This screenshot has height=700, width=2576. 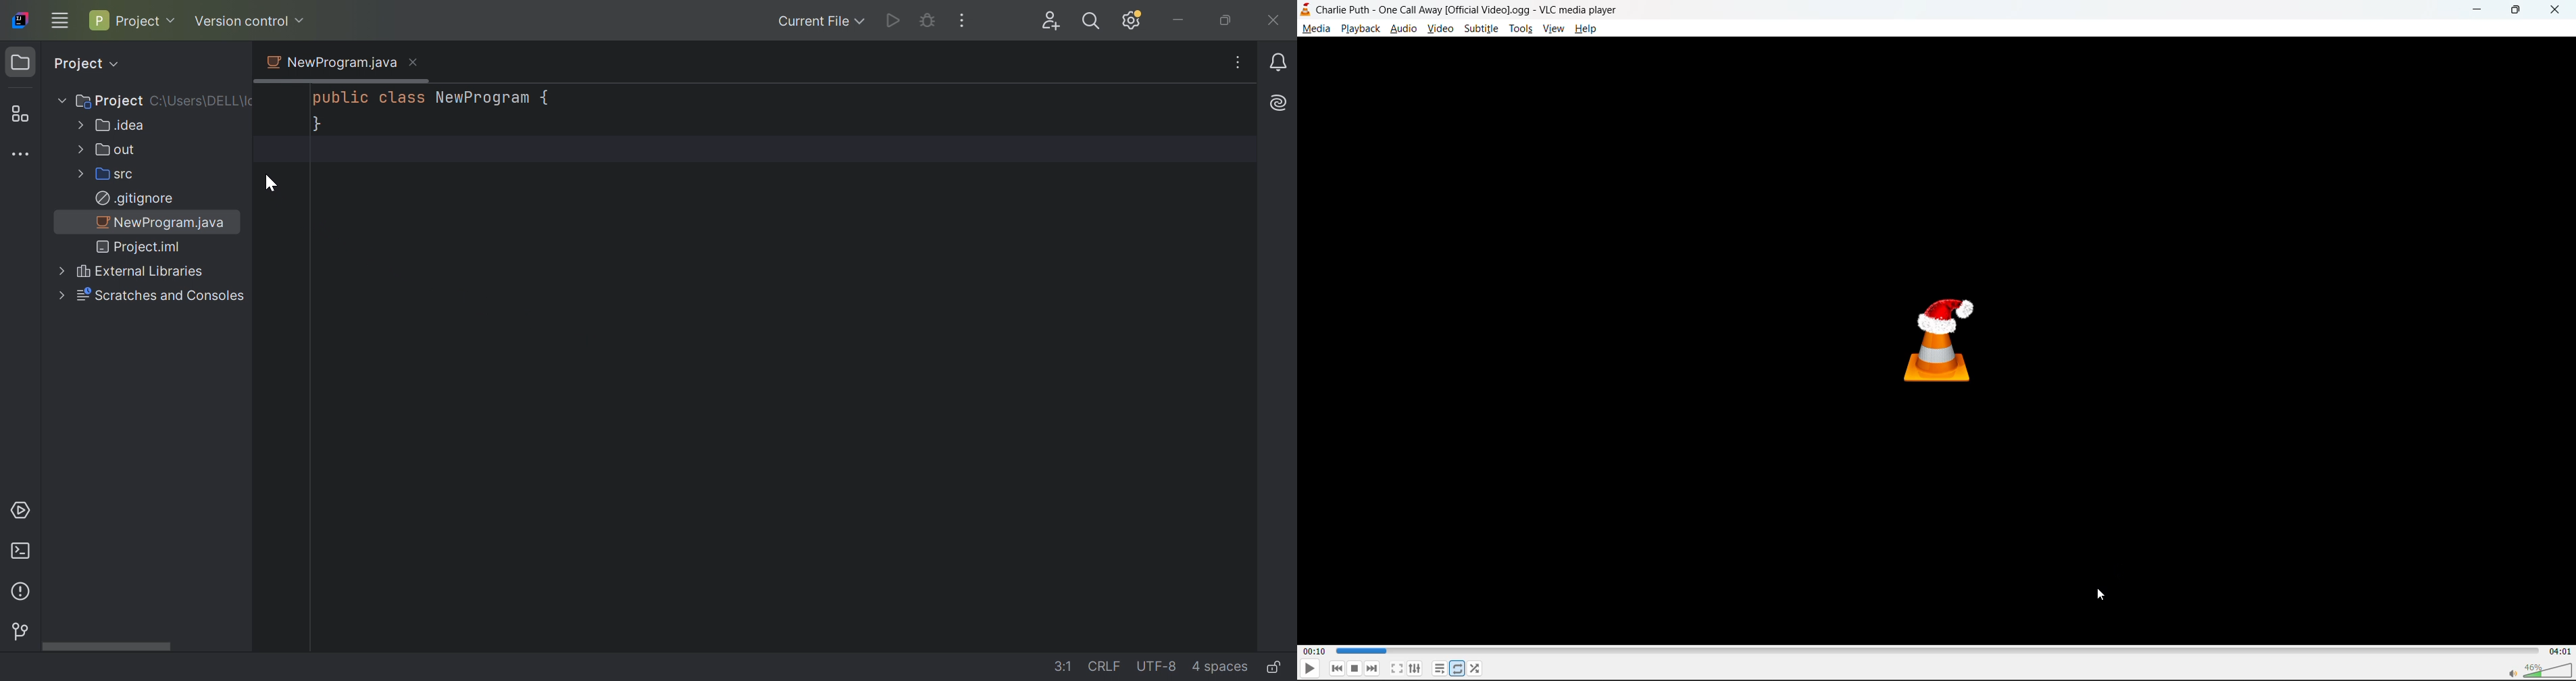 I want to click on next, so click(x=1371, y=670).